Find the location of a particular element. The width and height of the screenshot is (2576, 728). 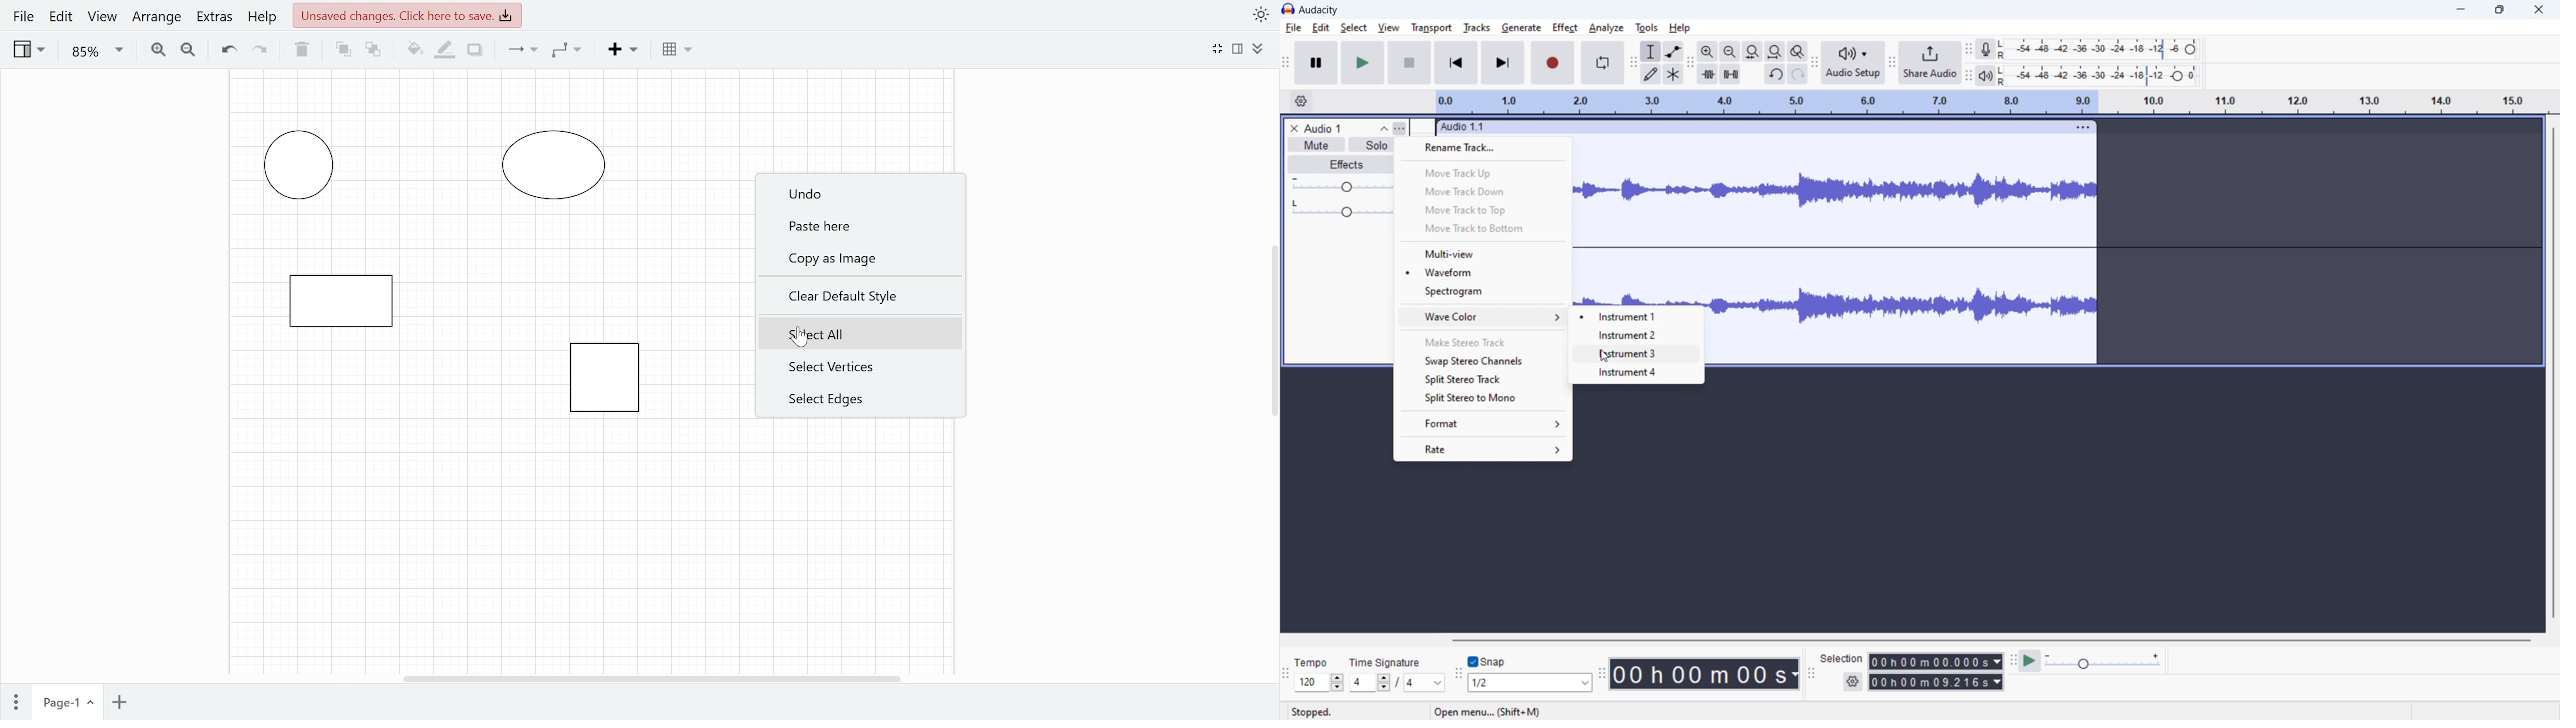

skip to start is located at coordinates (1456, 63).